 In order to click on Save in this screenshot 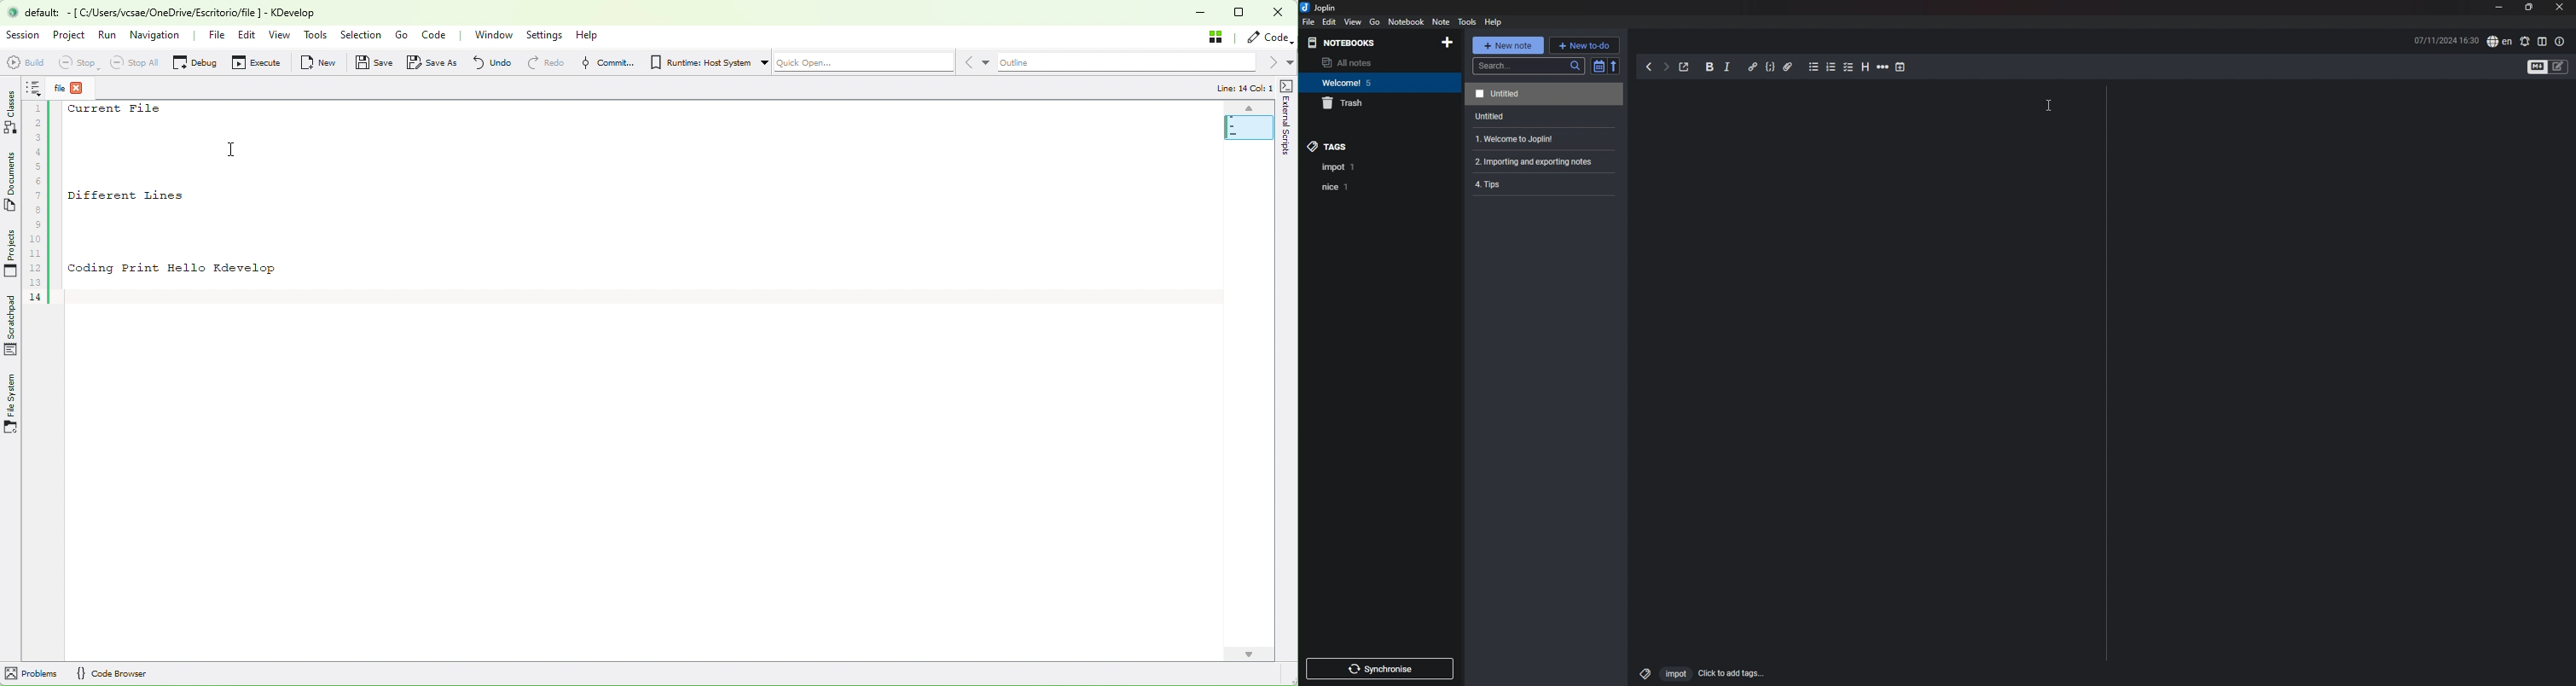, I will do `click(371, 63)`.